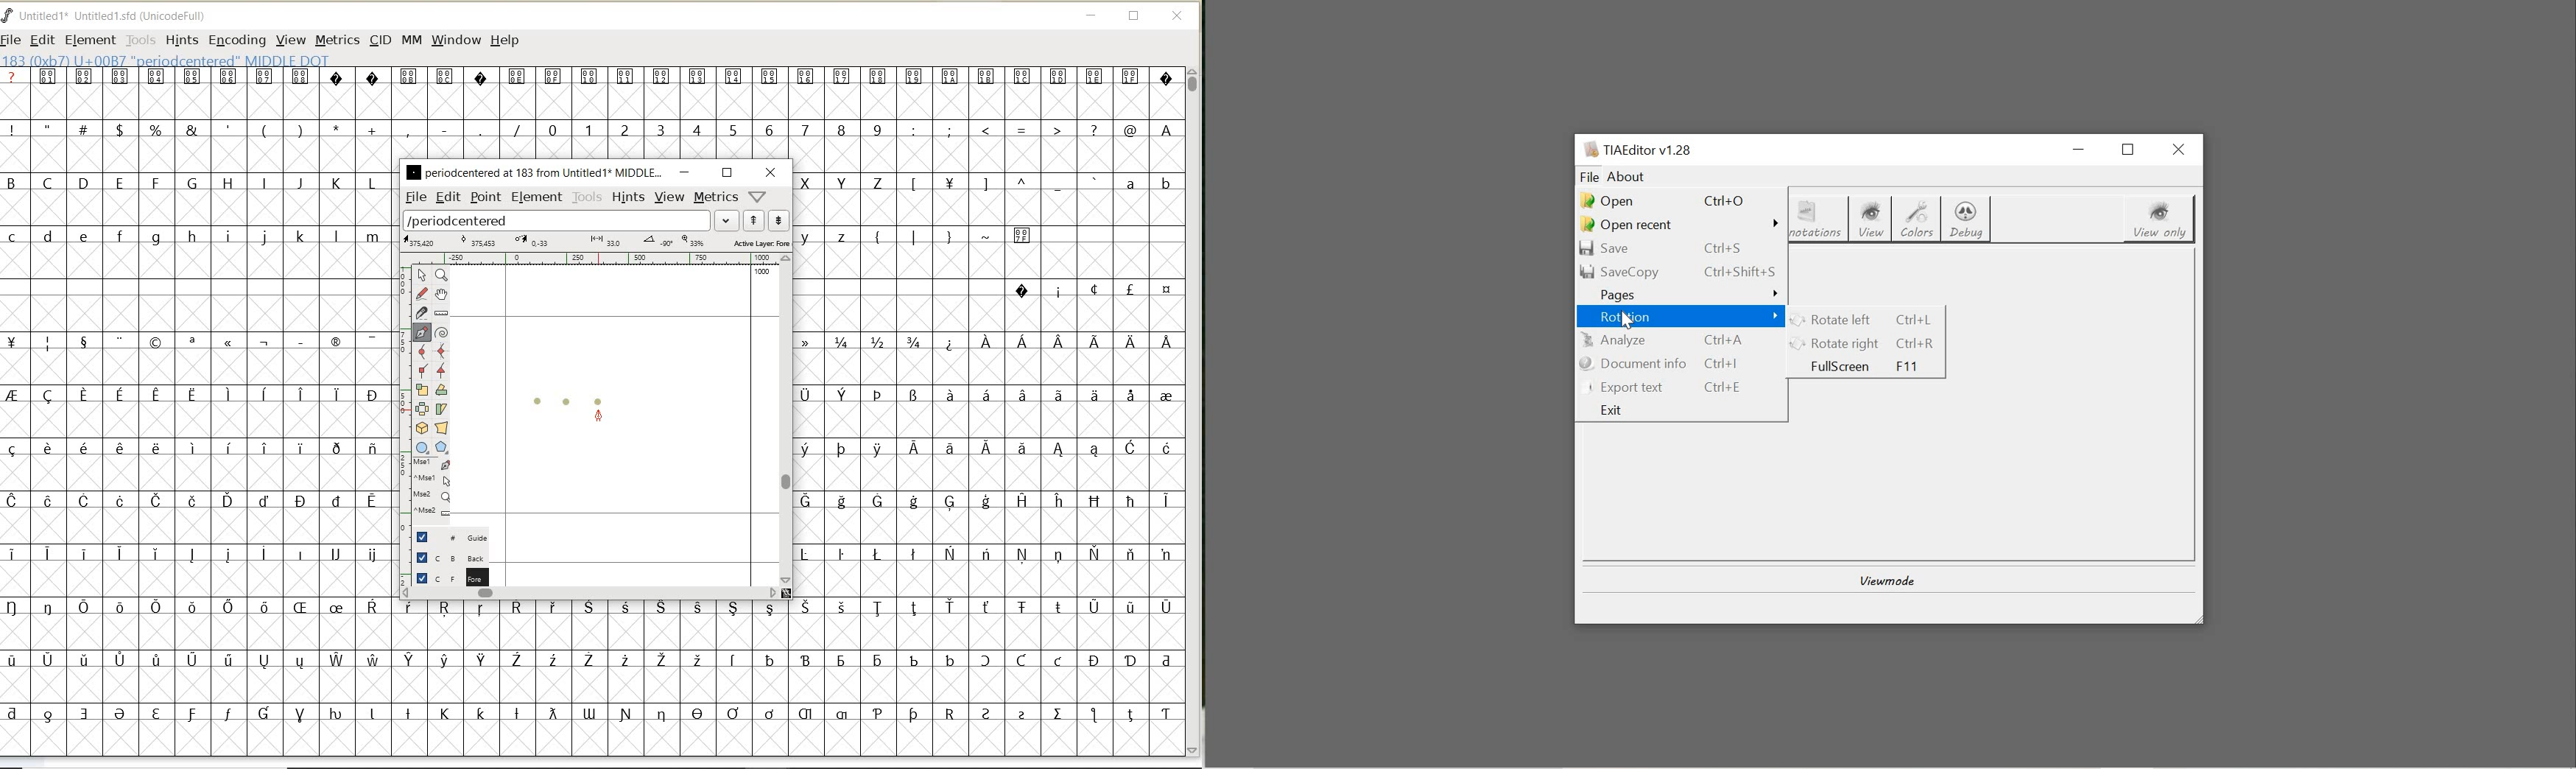  What do you see at coordinates (13, 39) in the screenshot?
I see `FILE` at bounding box center [13, 39].